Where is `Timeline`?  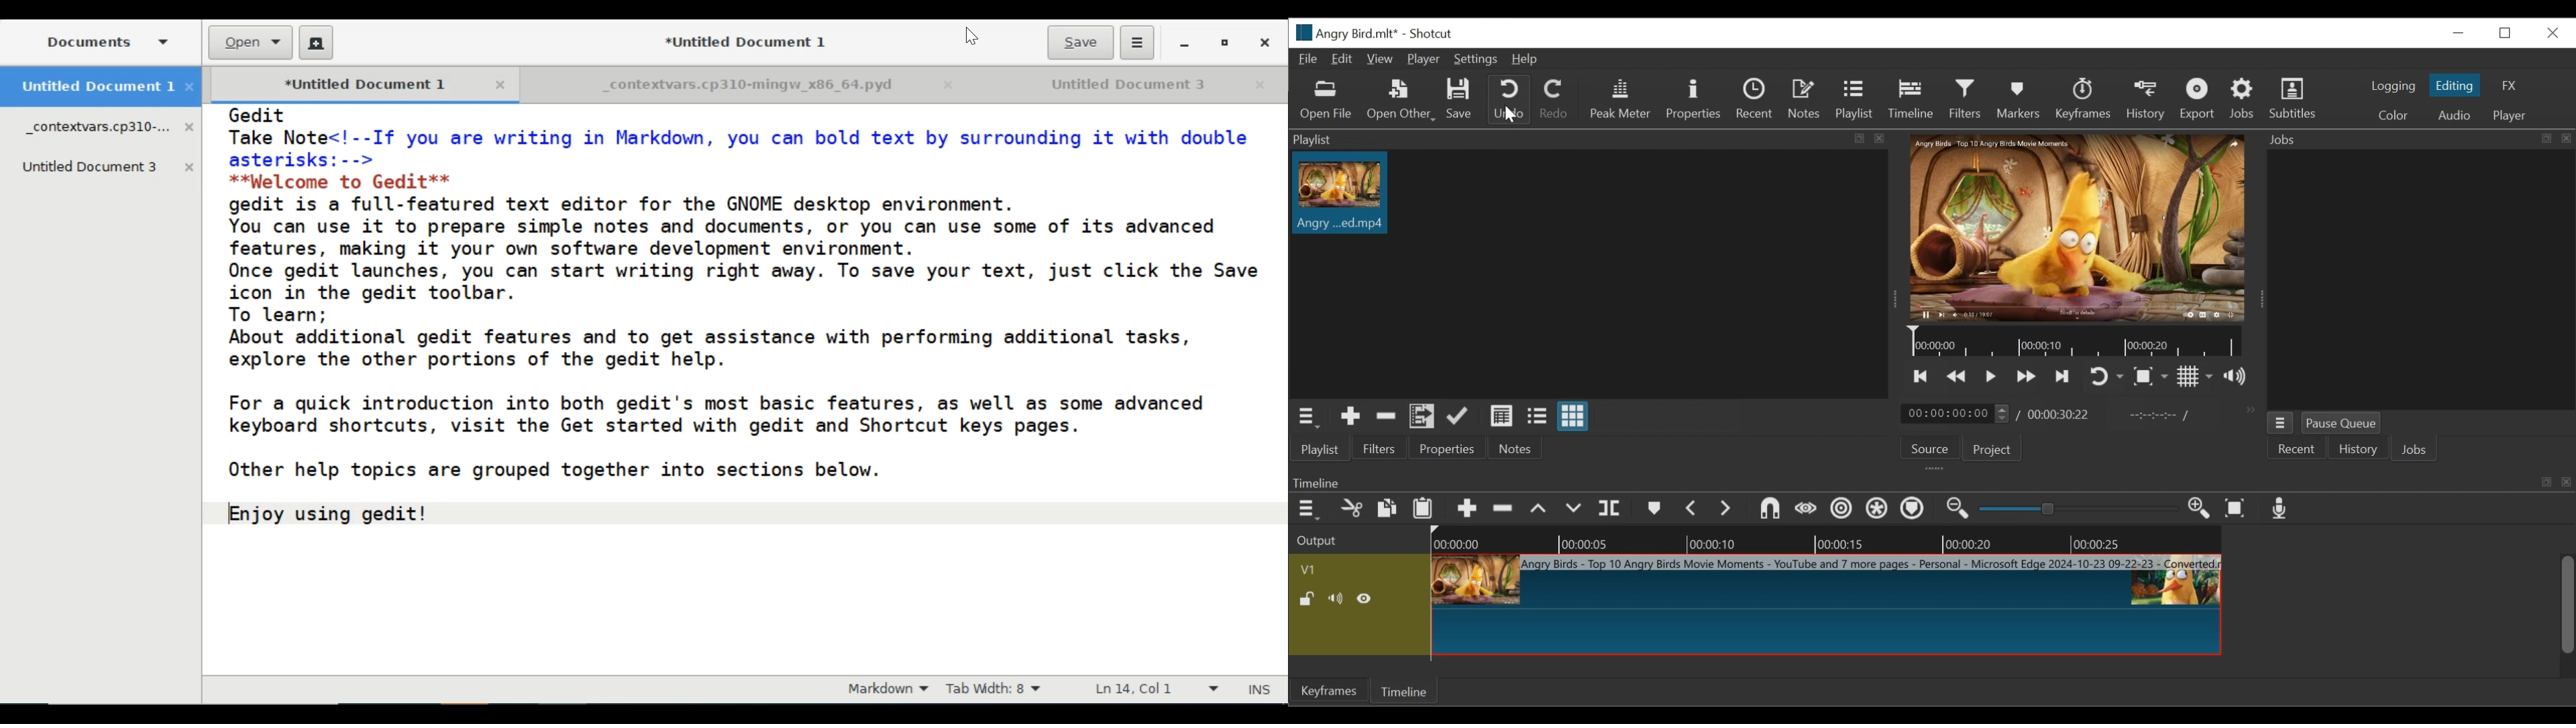
Timeline is located at coordinates (2076, 342).